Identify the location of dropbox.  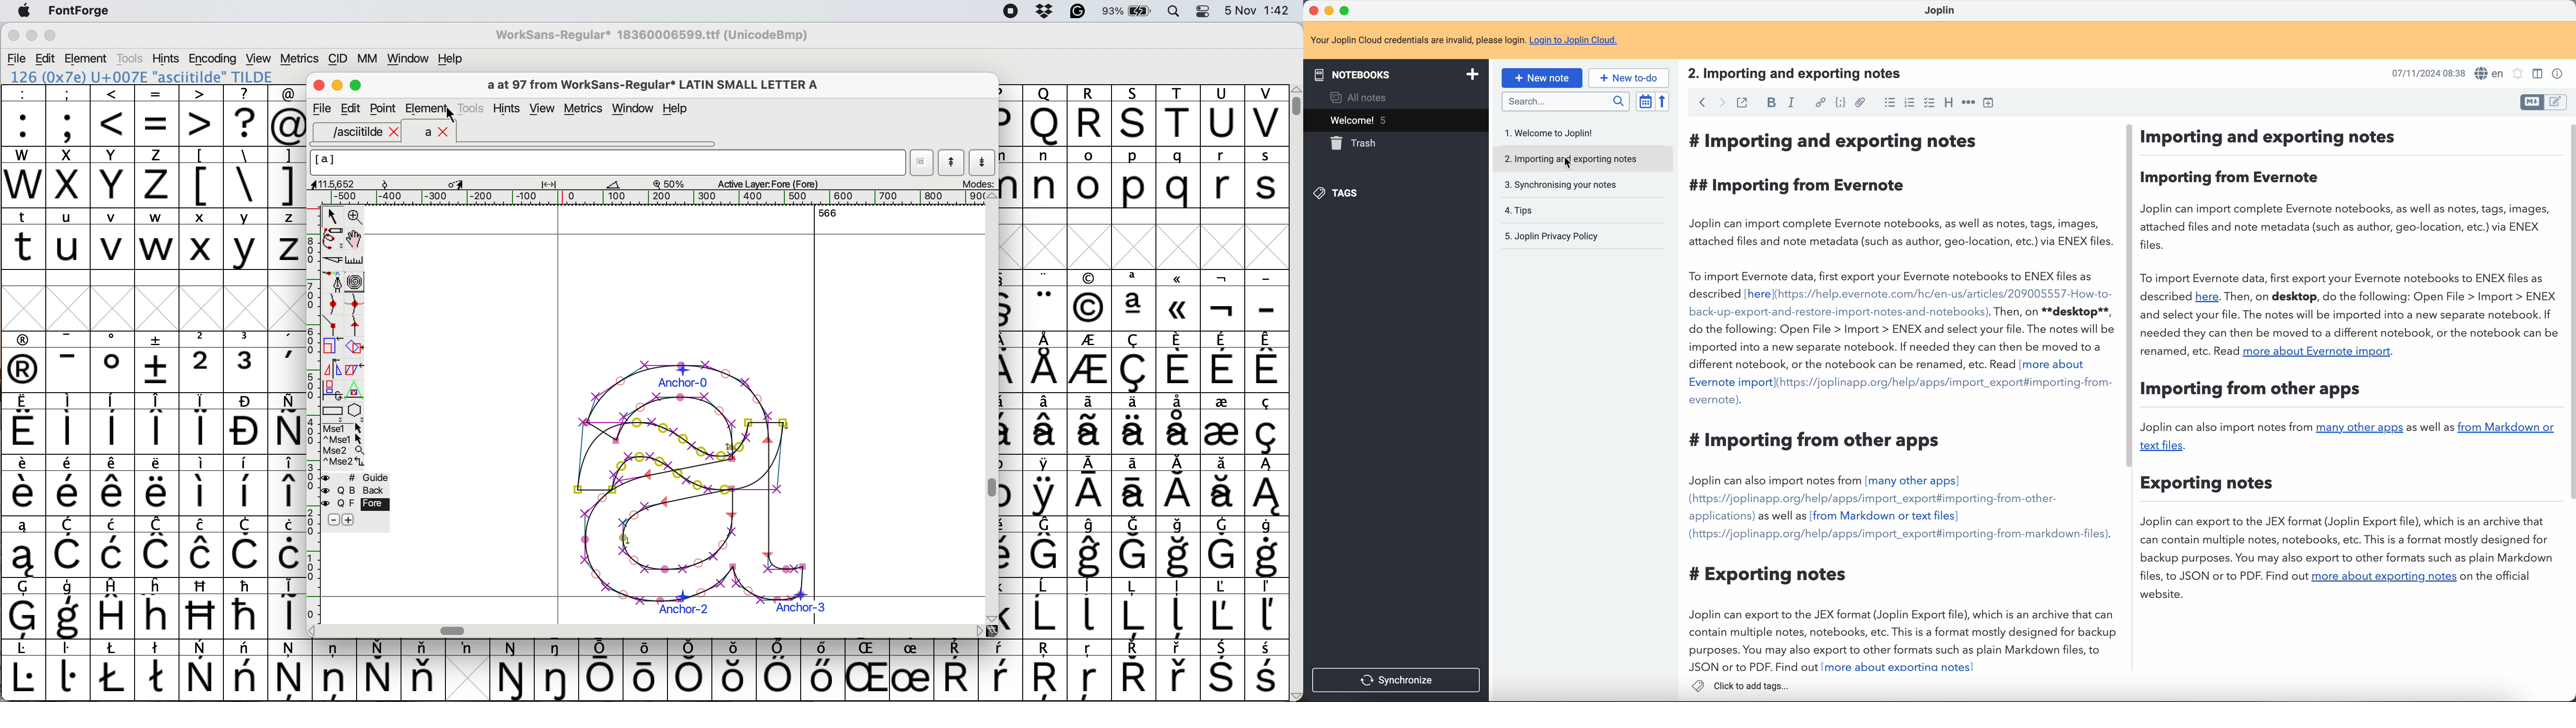
(1041, 11).